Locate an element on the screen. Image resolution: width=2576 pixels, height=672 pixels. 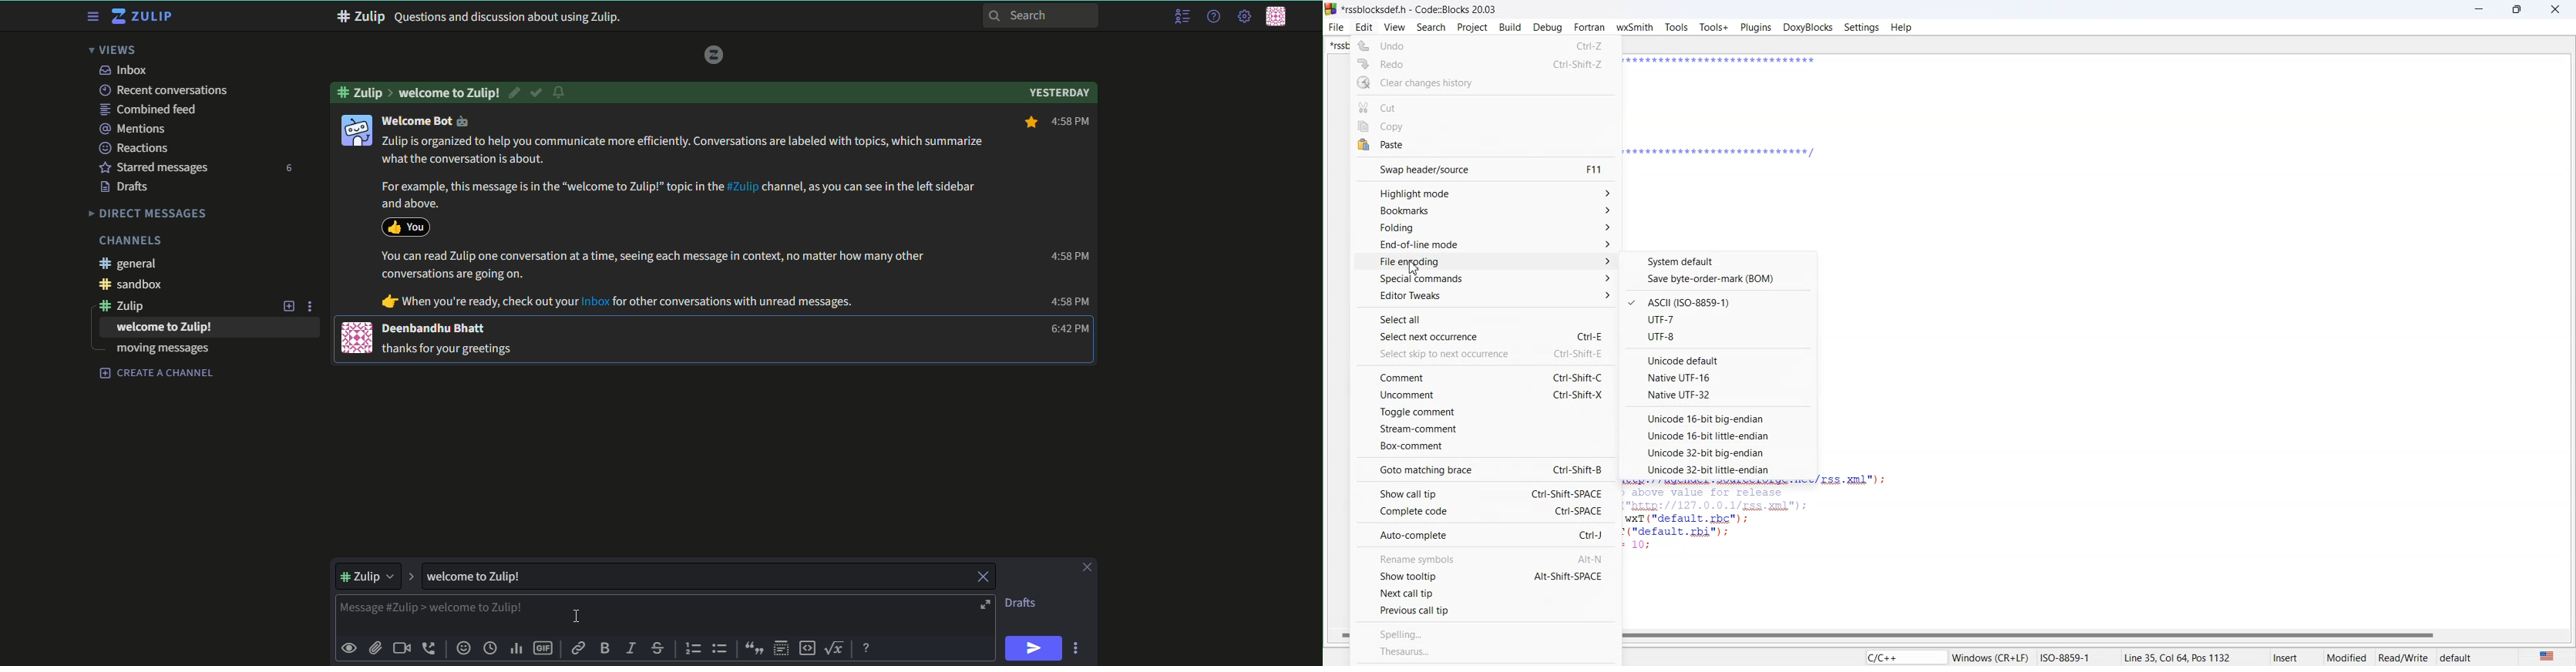
4:58 PM is located at coordinates (1070, 302).